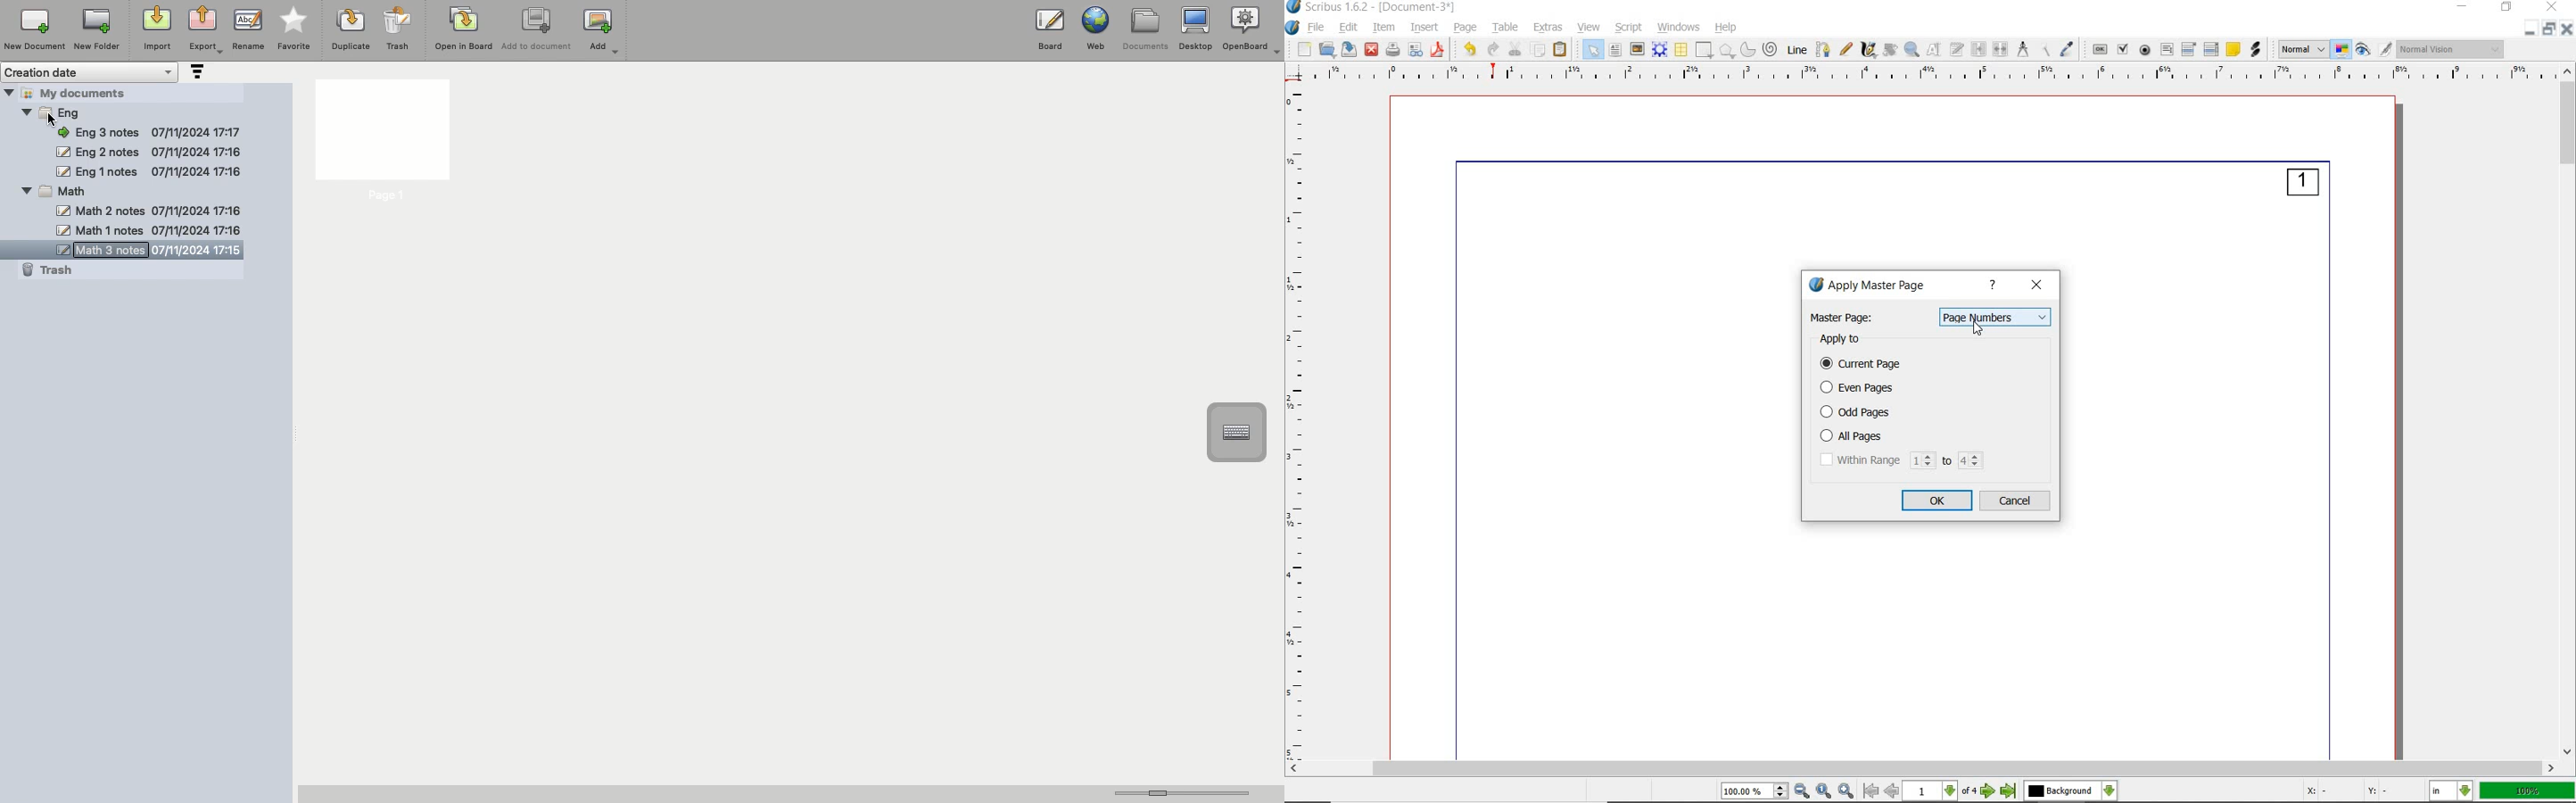 The height and width of the screenshot is (812, 2576). What do you see at coordinates (1304, 48) in the screenshot?
I see `new` at bounding box center [1304, 48].